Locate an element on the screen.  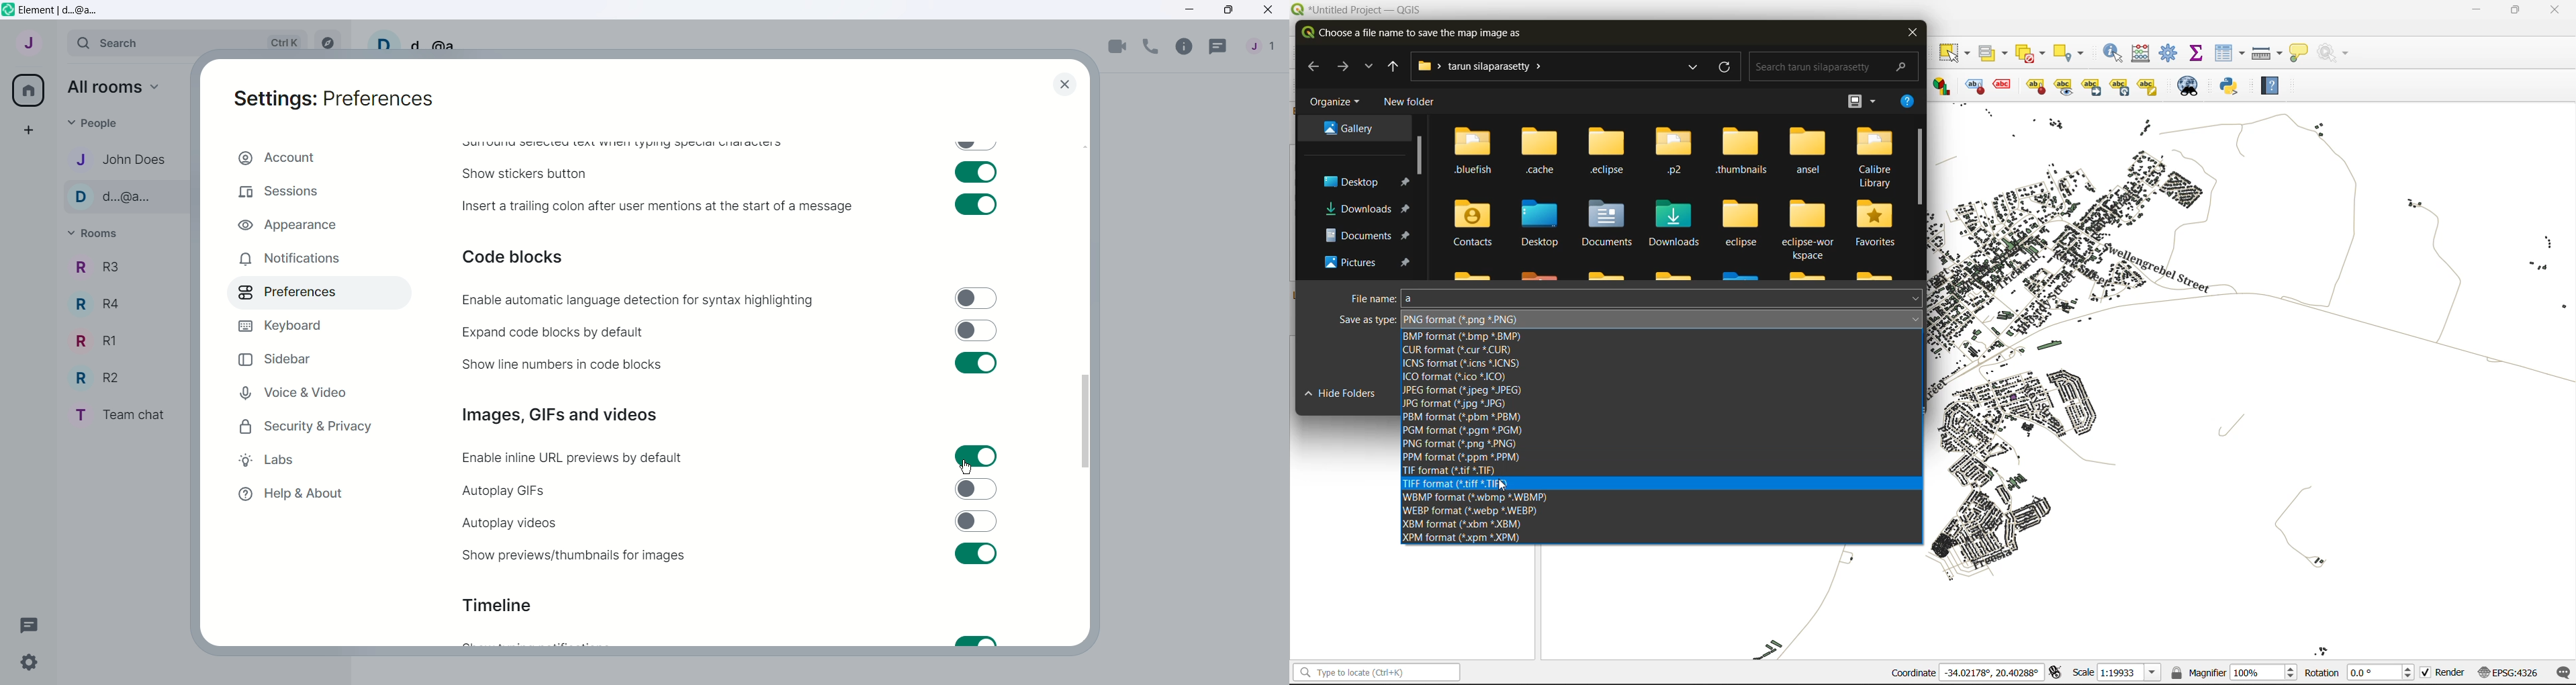
John Does - Contact name is located at coordinates (128, 160).